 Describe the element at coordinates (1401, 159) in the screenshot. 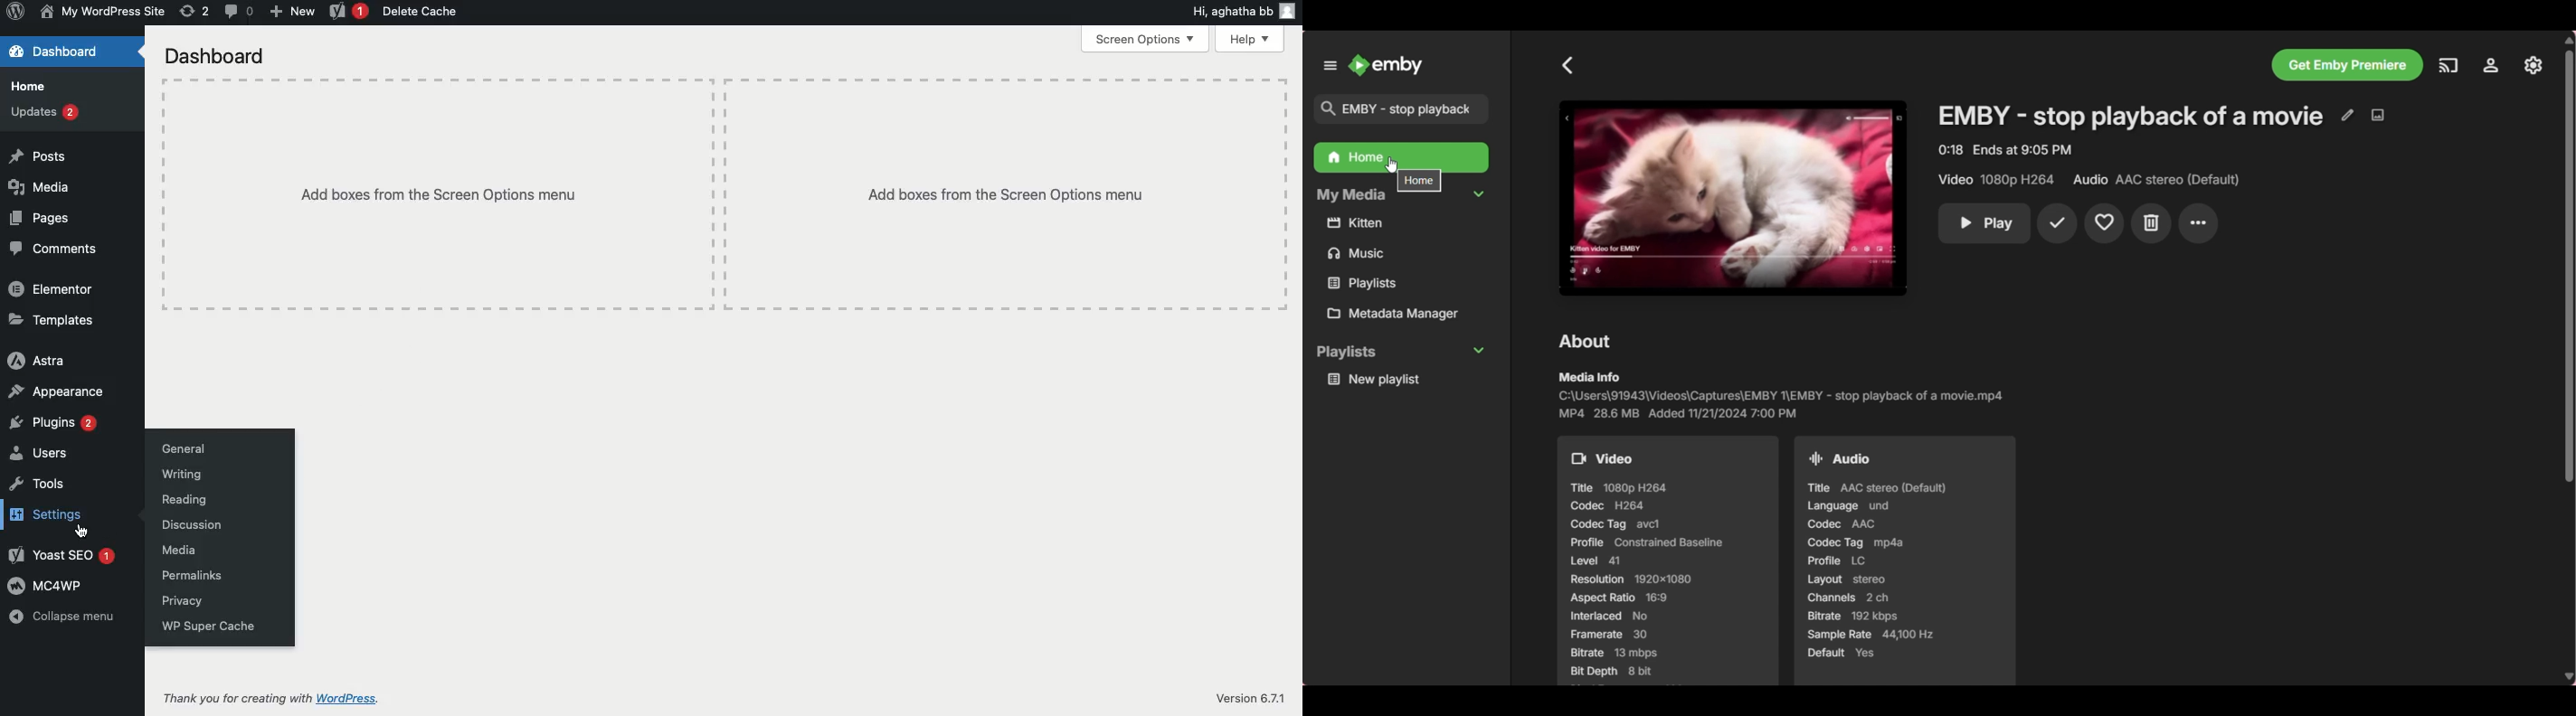

I see `Home` at that location.